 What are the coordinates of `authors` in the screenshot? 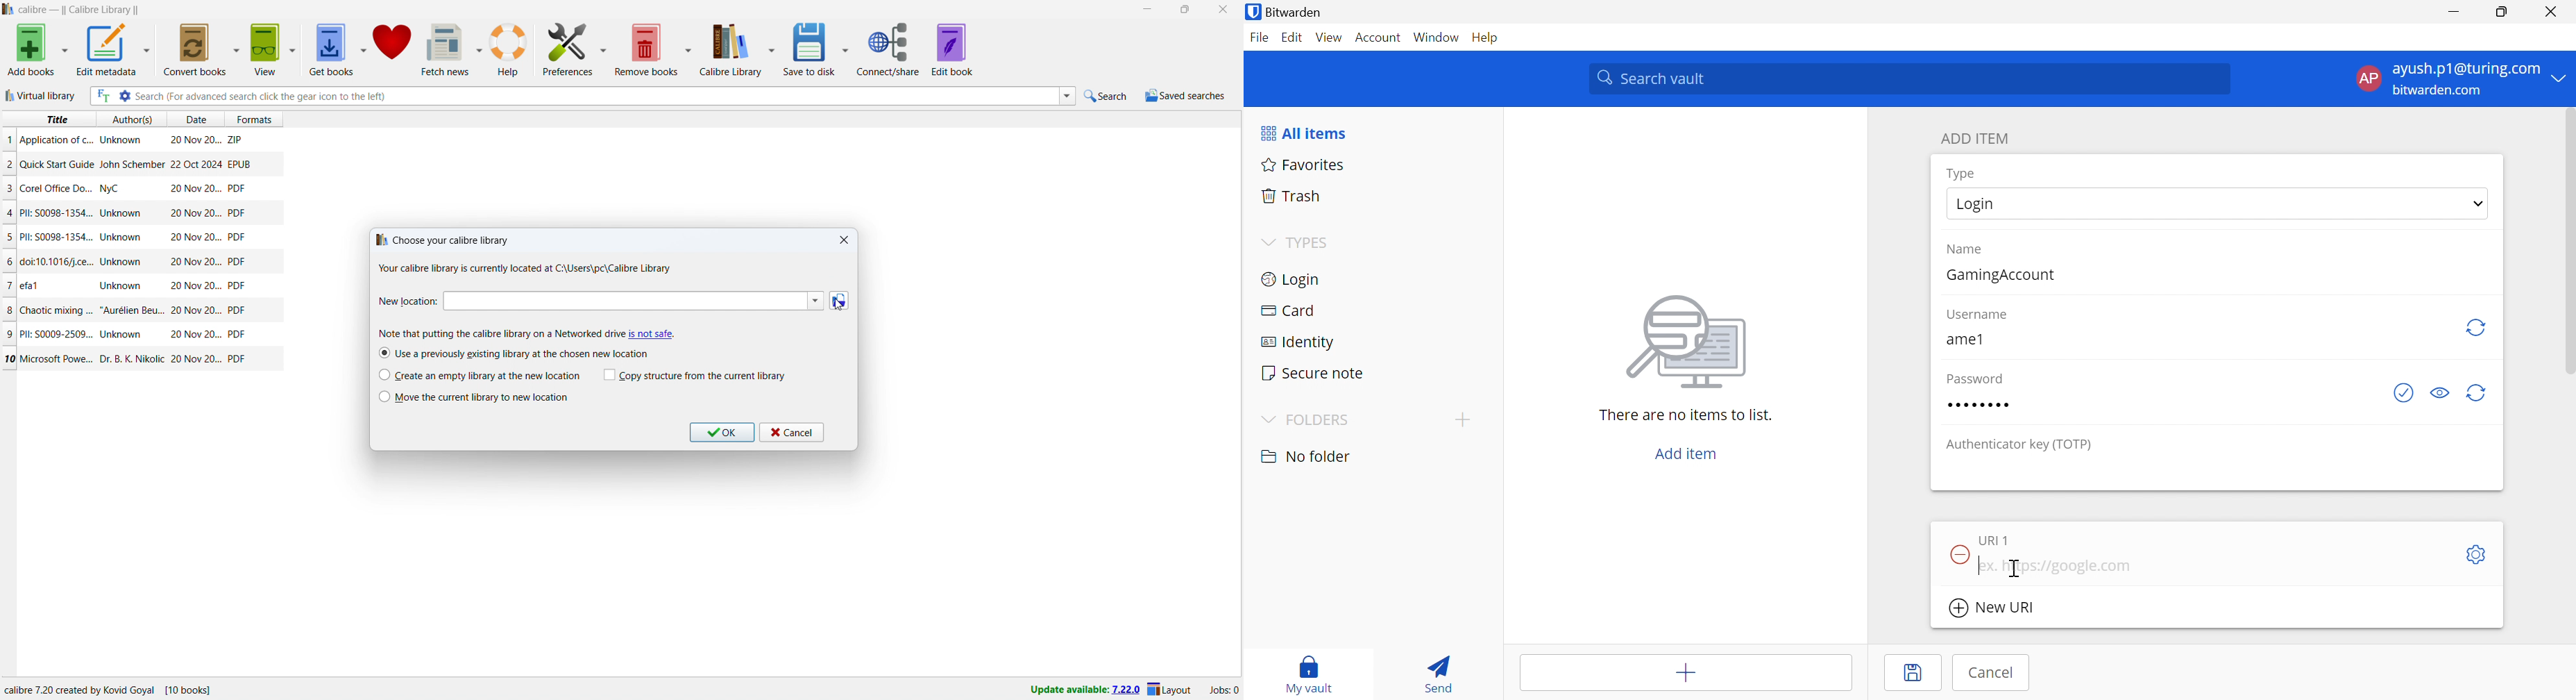 It's located at (133, 119).